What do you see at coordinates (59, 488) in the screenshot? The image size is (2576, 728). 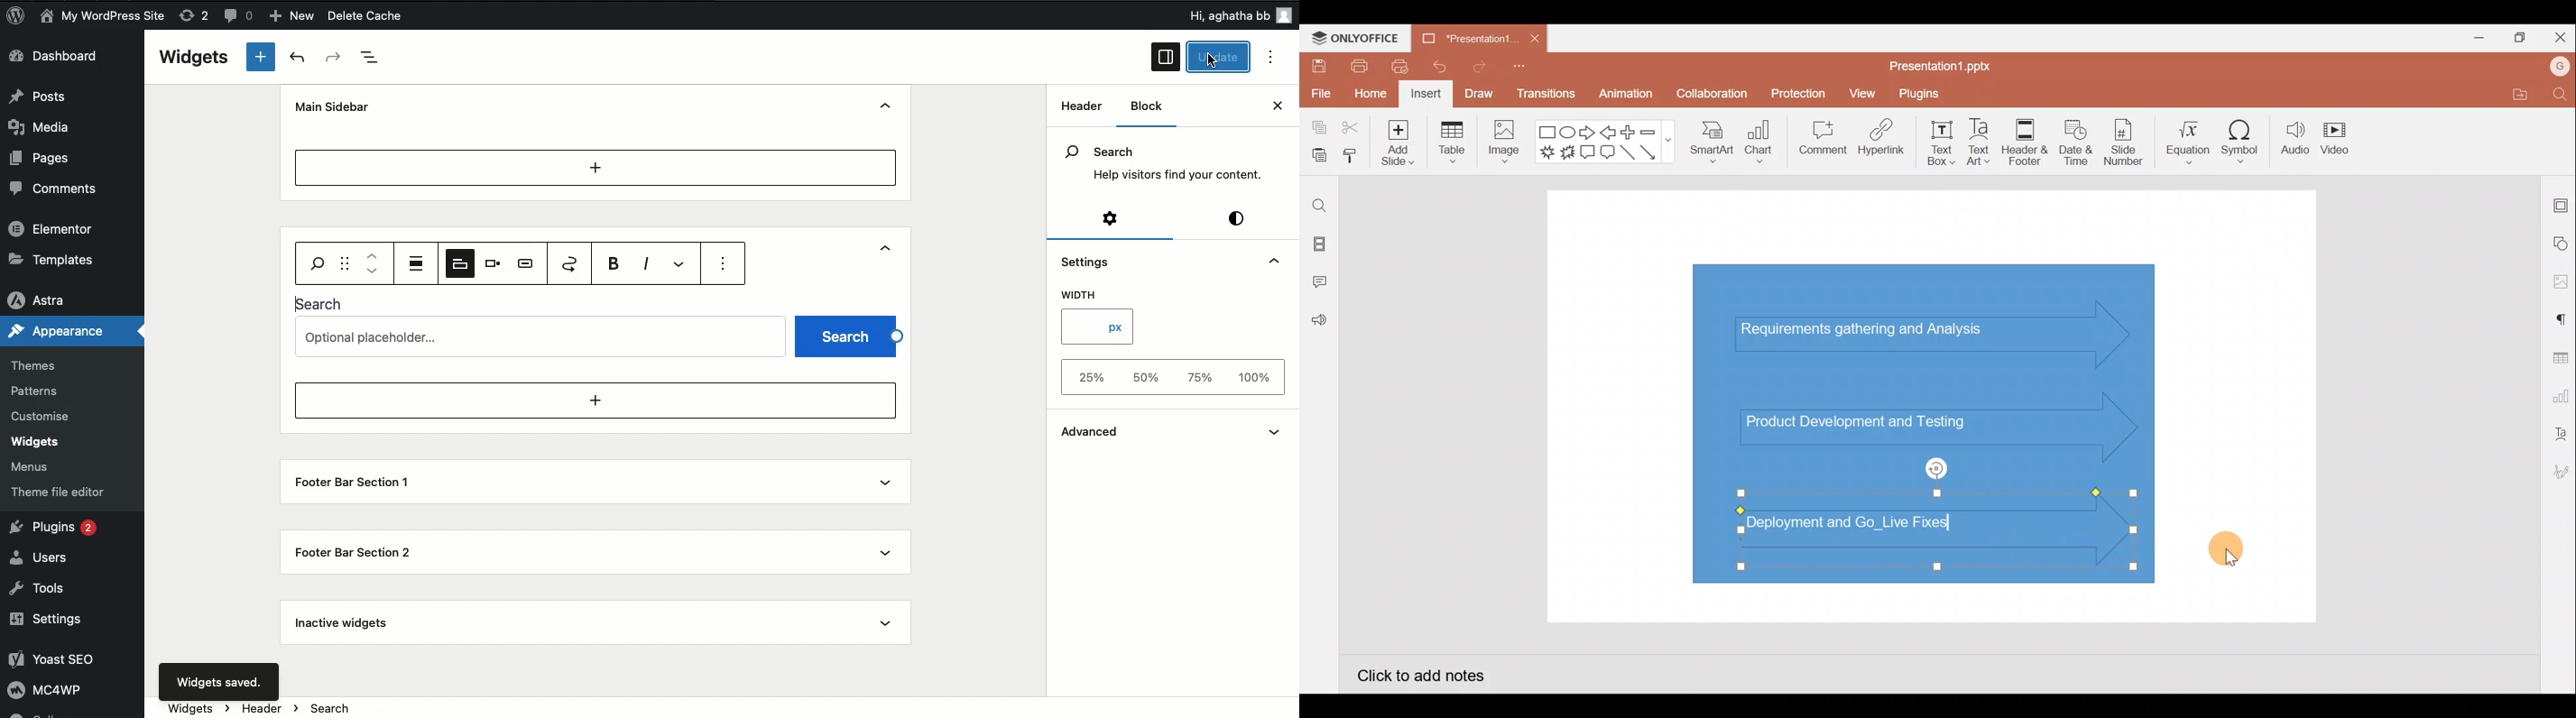 I see `Theme file editor` at bounding box center [59, 488].